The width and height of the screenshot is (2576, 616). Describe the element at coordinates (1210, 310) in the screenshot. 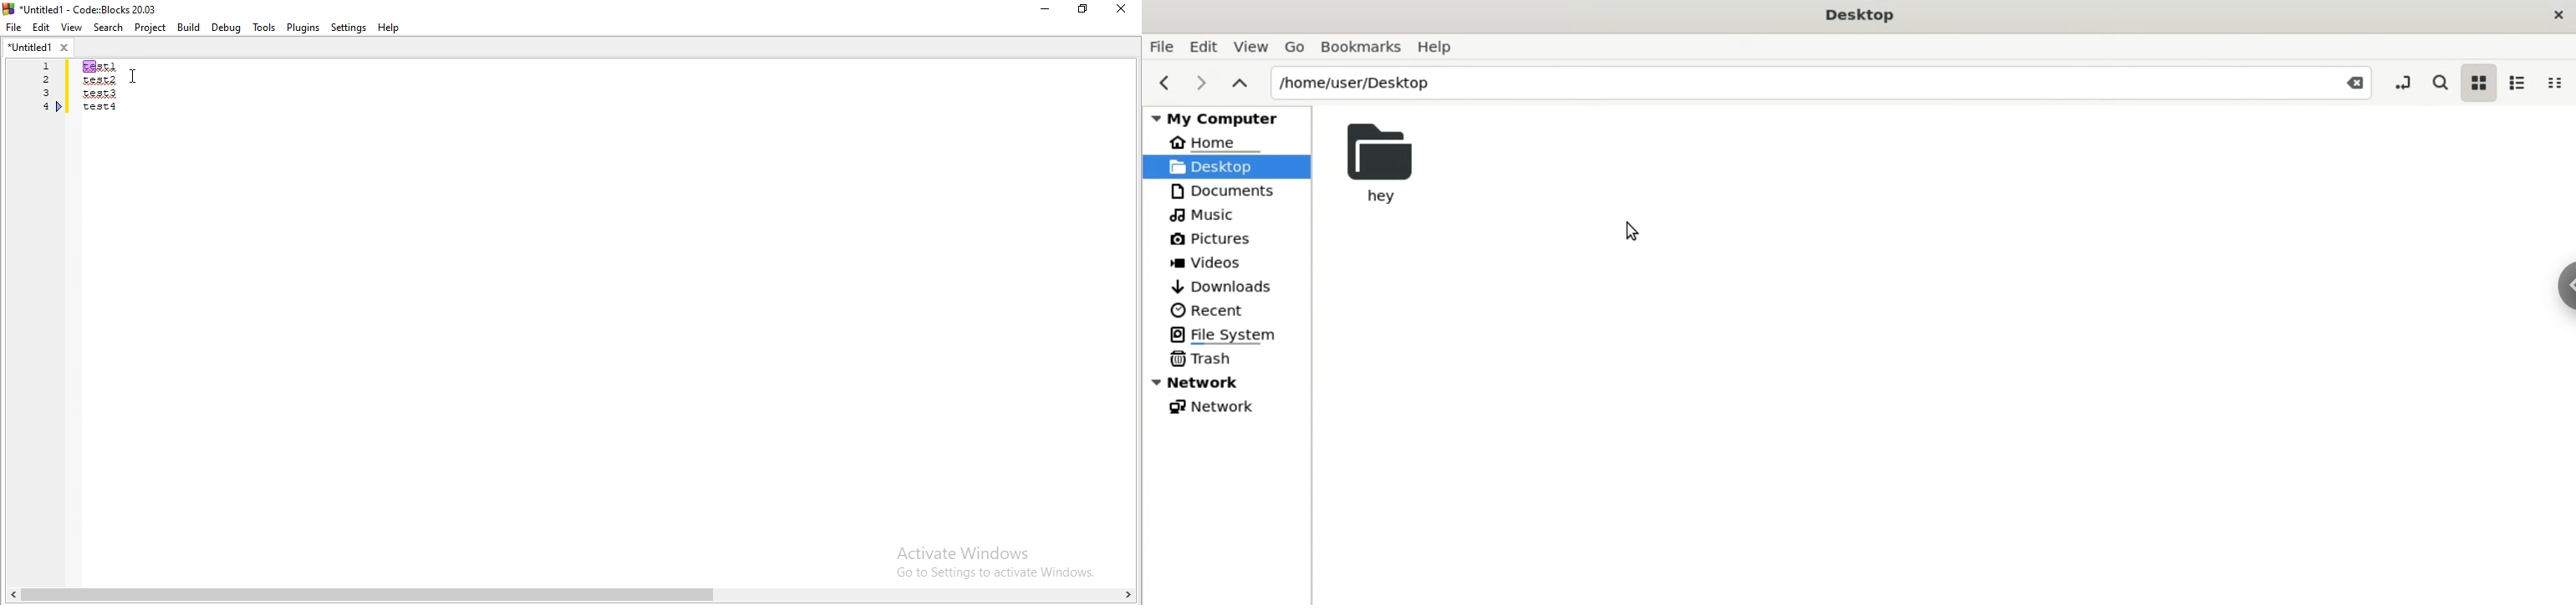

I see `recent` at that location.